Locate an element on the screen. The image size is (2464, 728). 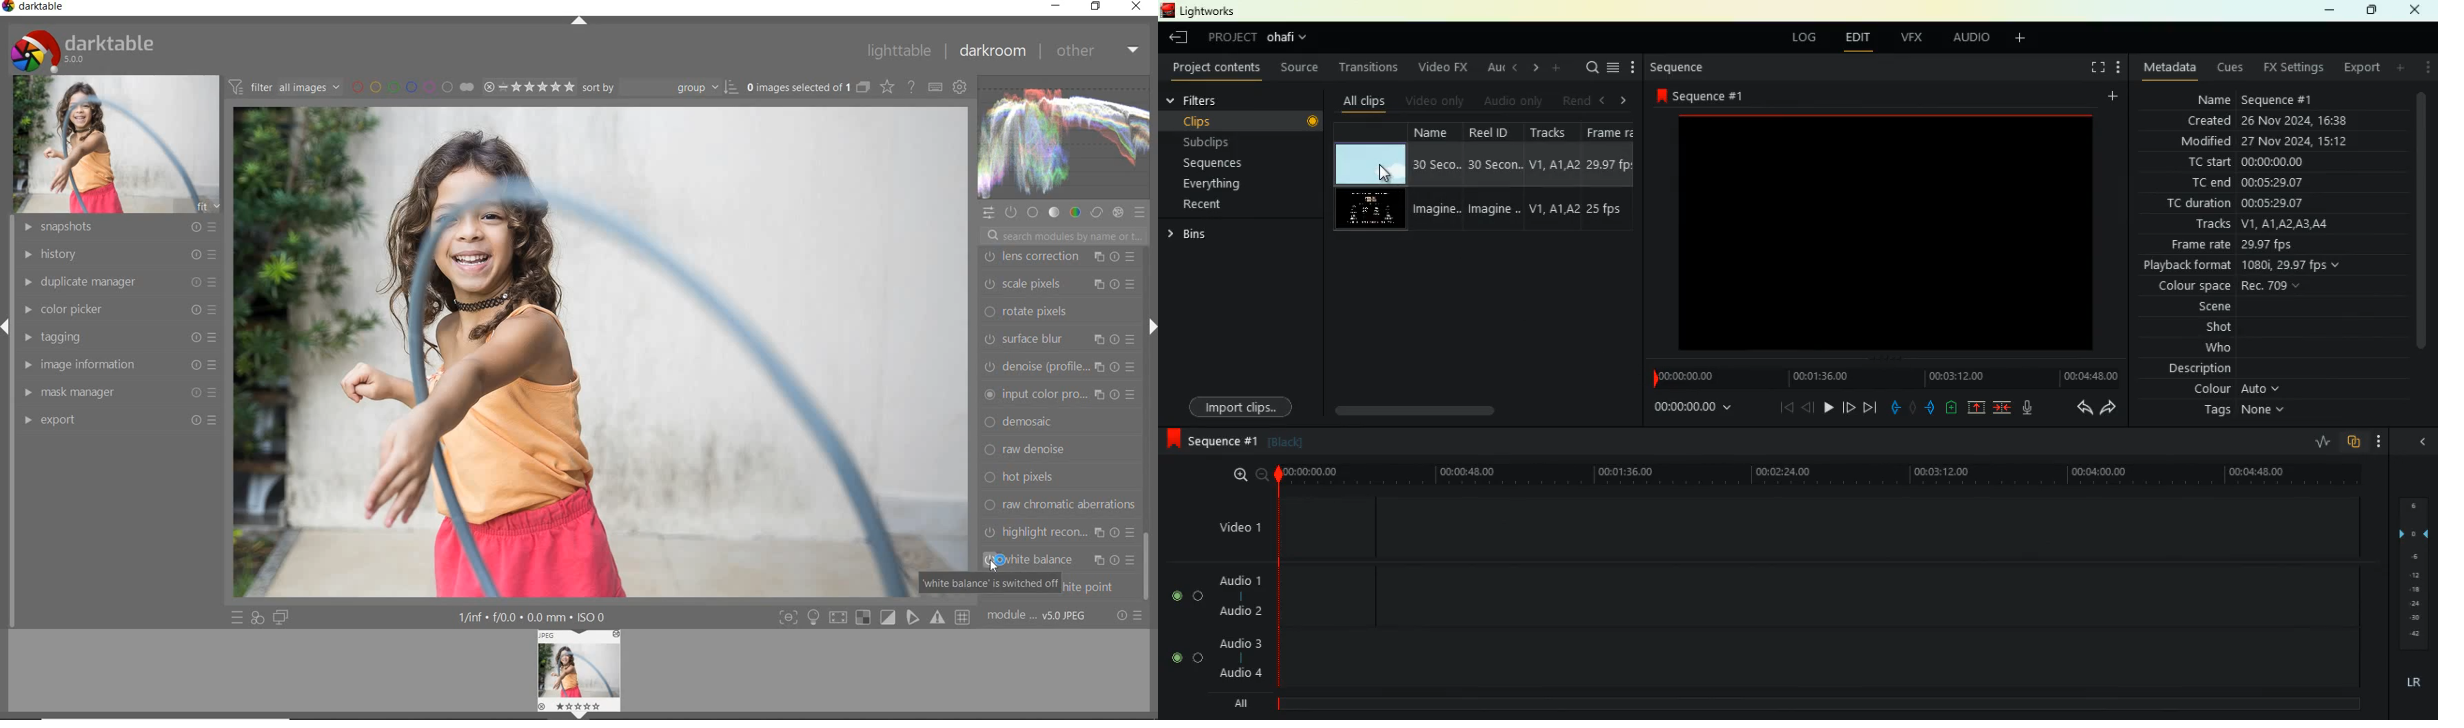
system logo & name is located at coordinates (86, 48).